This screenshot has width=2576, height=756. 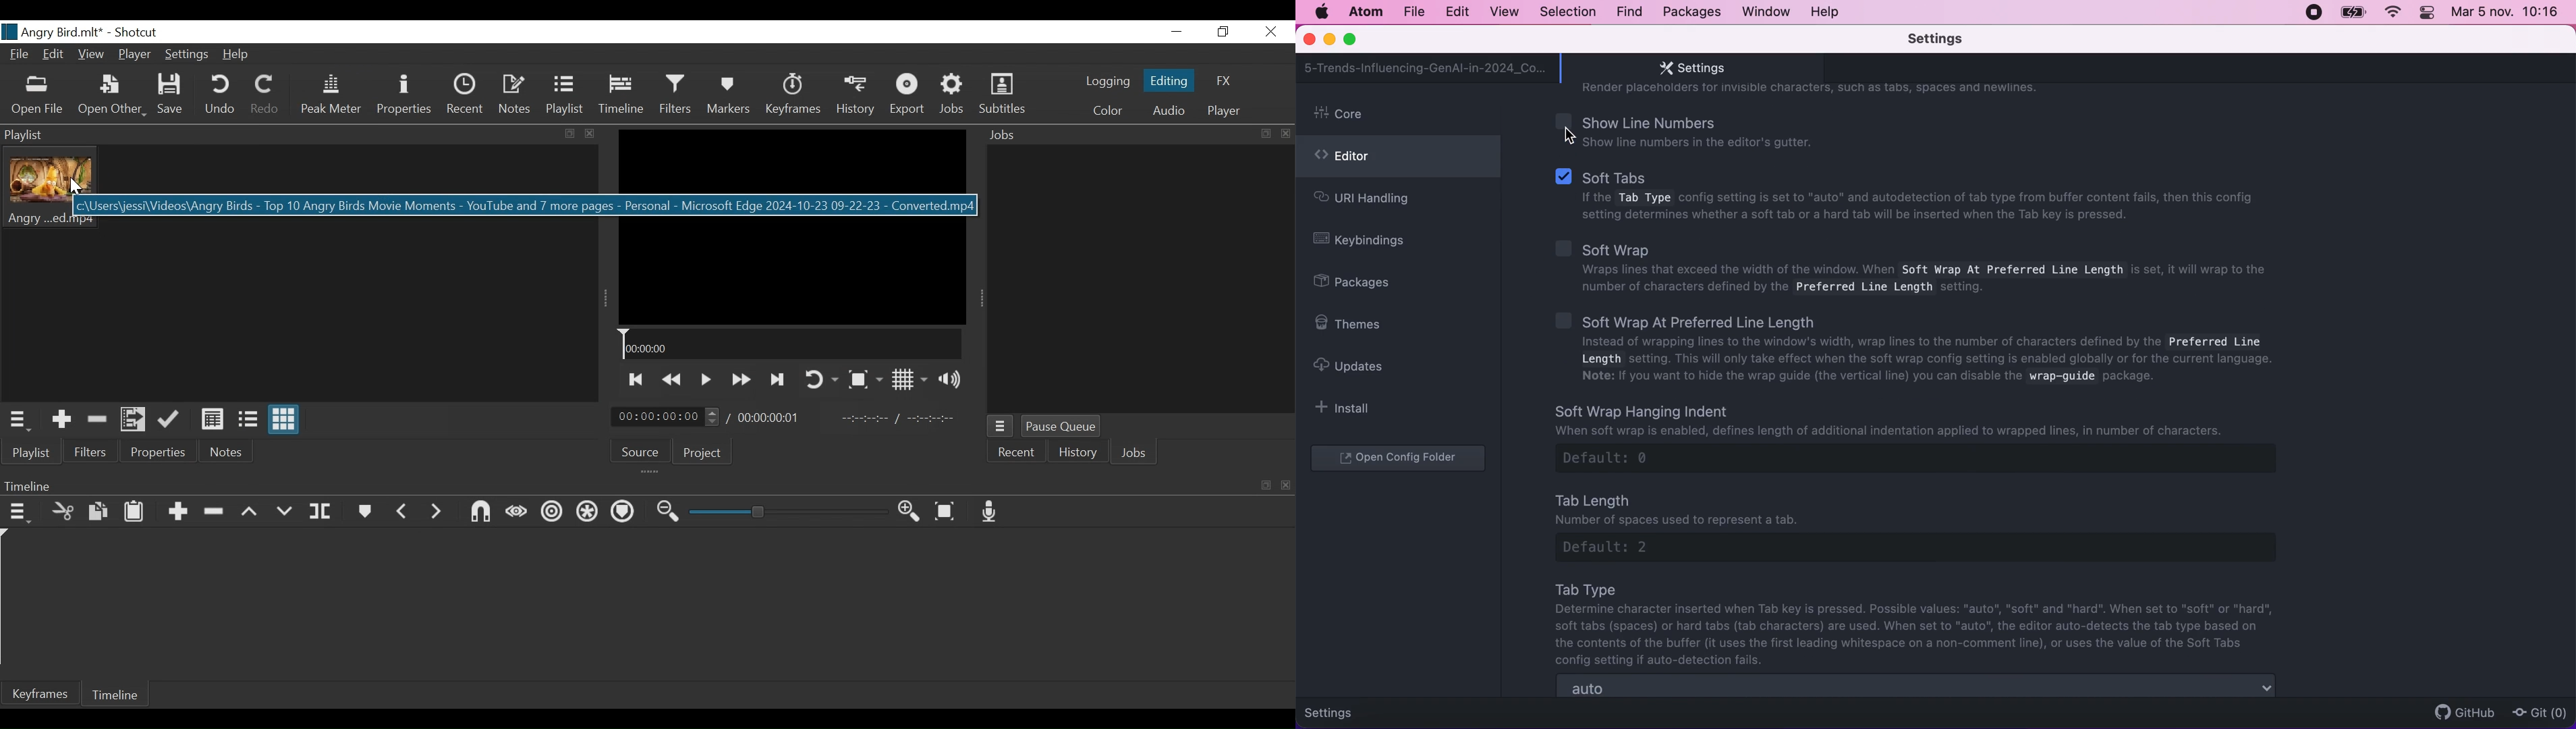 What do you see at coordinates (1354, 324) in the screenshot?
I see `themes` at bounding box center [1354, 324].